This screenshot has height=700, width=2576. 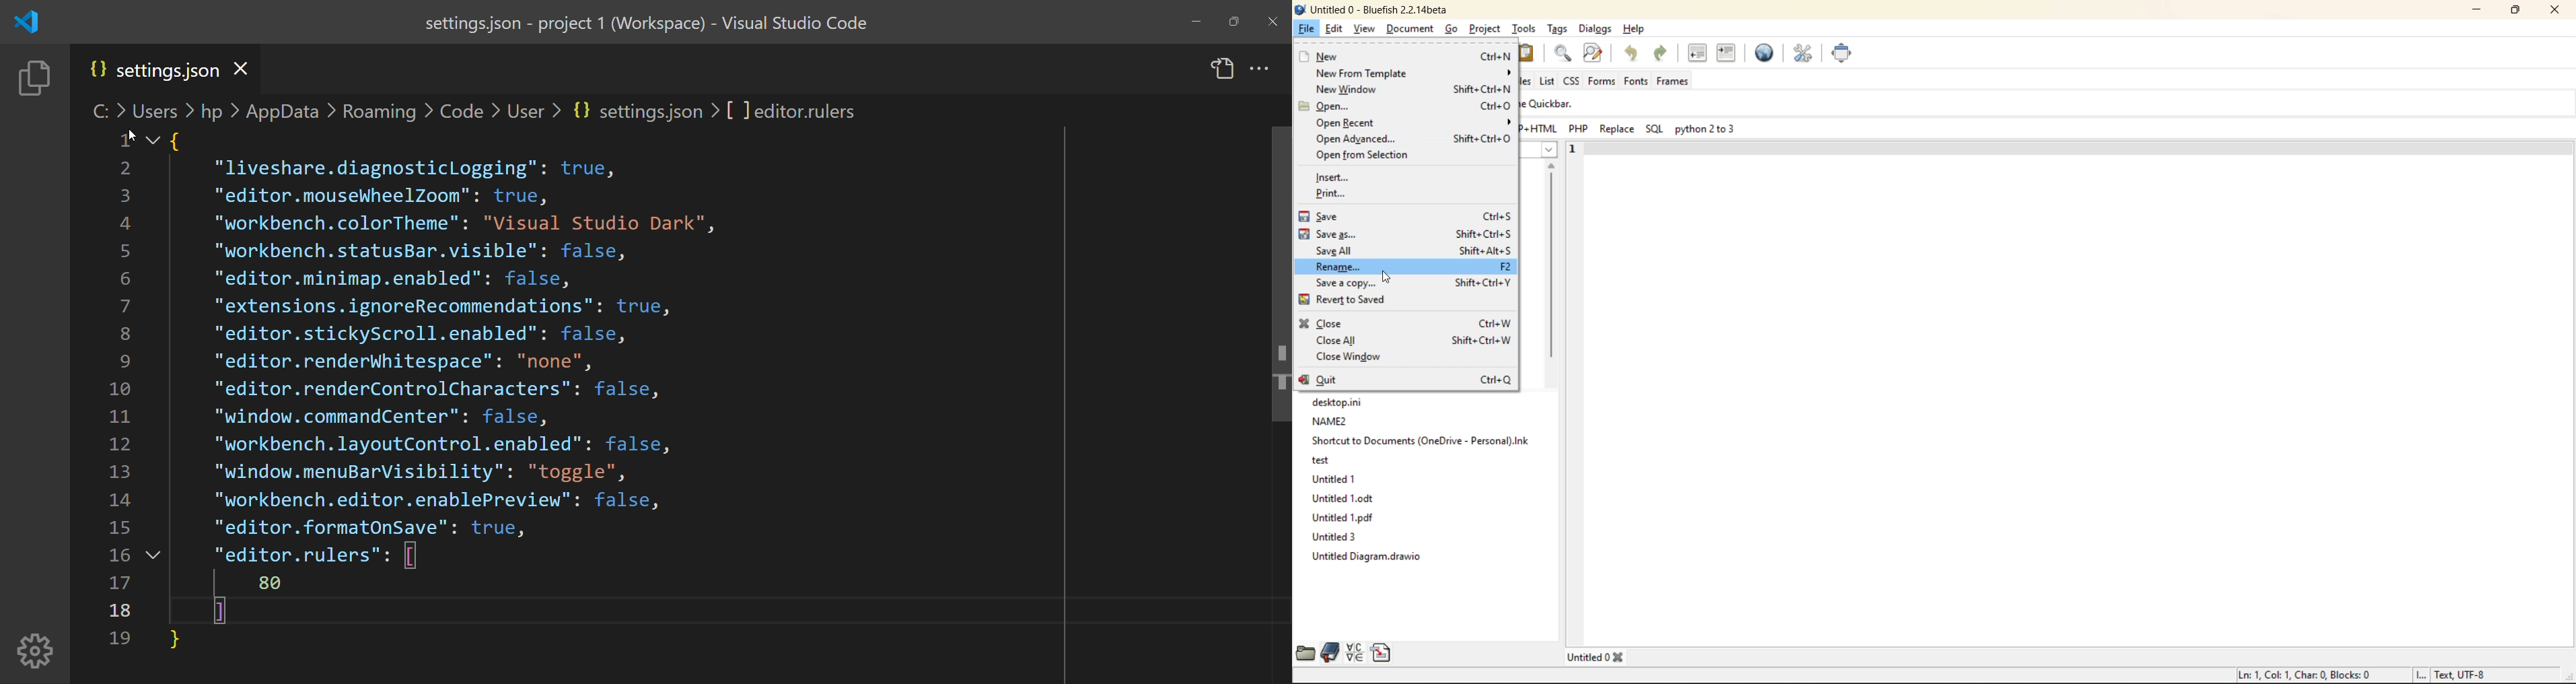 I want to click on value added for editor ruler, so click(x=270, y=585).